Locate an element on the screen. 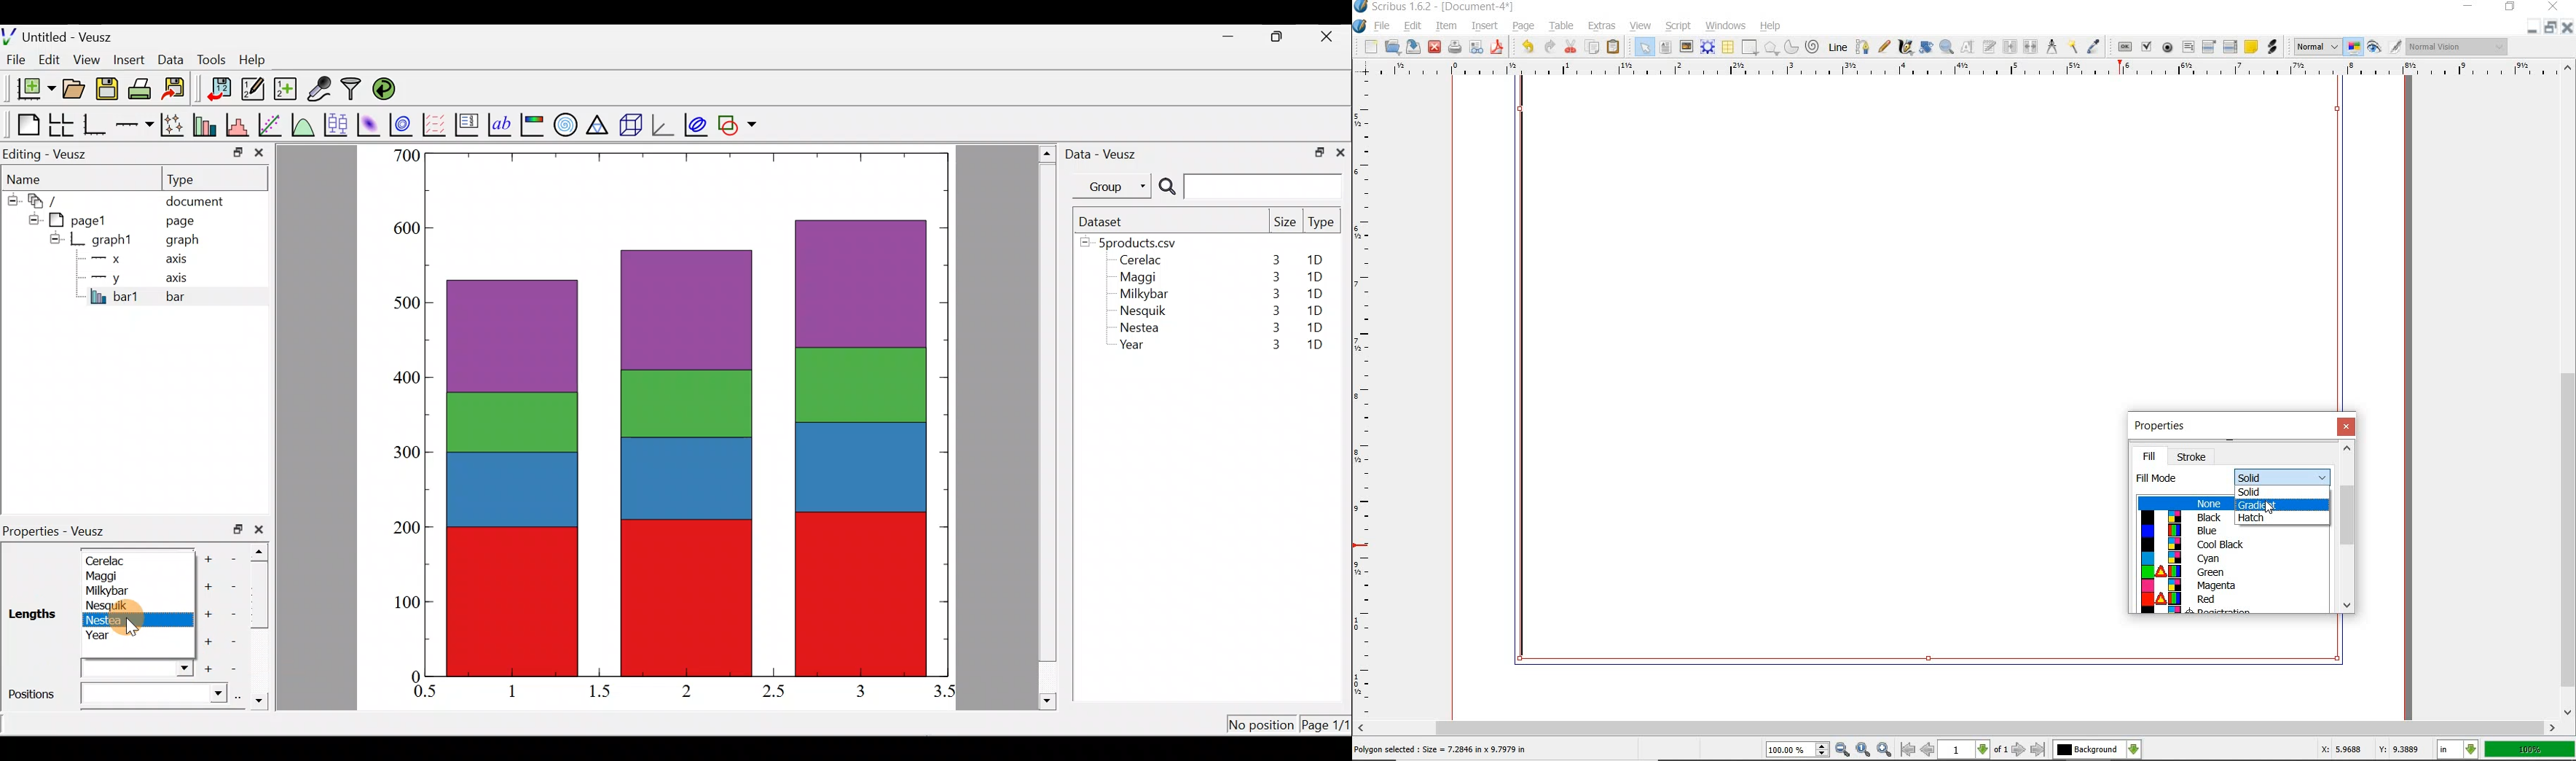 This screenshot has height=784, width=2576. minimize is located at coordinates (237, 151).